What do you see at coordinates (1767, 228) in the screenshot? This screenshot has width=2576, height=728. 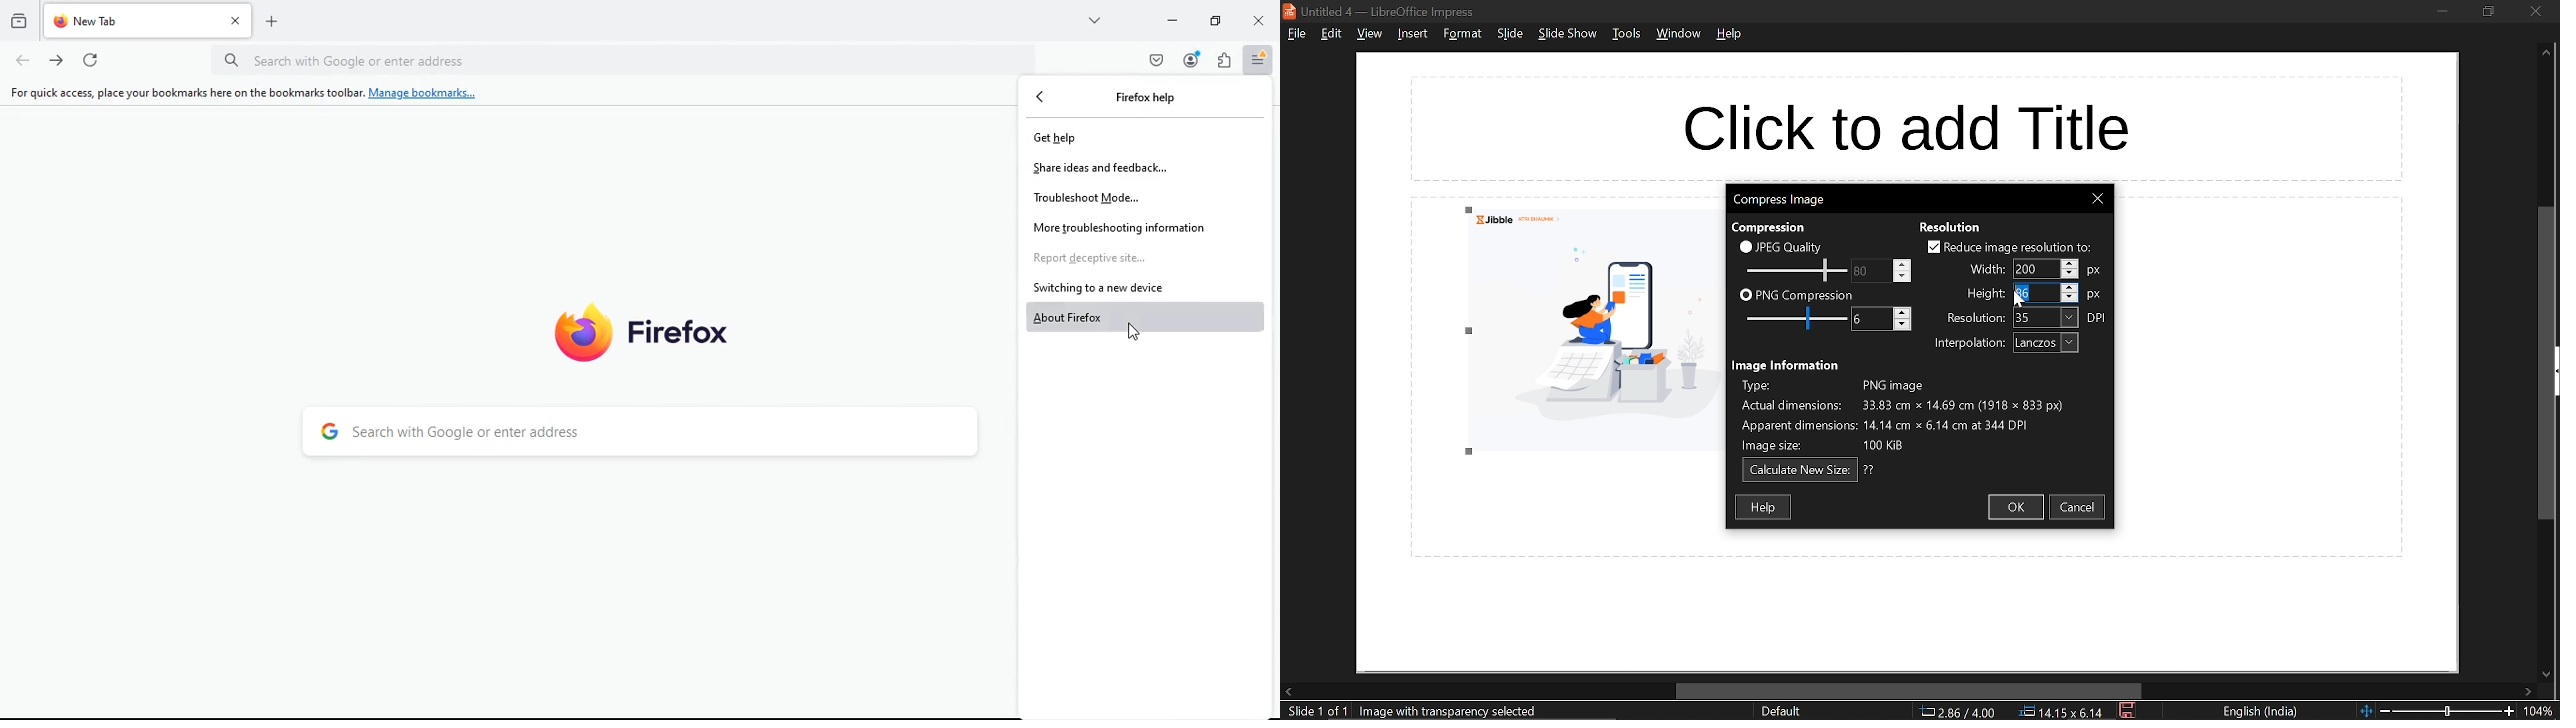 I see `compression` at bounding box center [1767, 228].